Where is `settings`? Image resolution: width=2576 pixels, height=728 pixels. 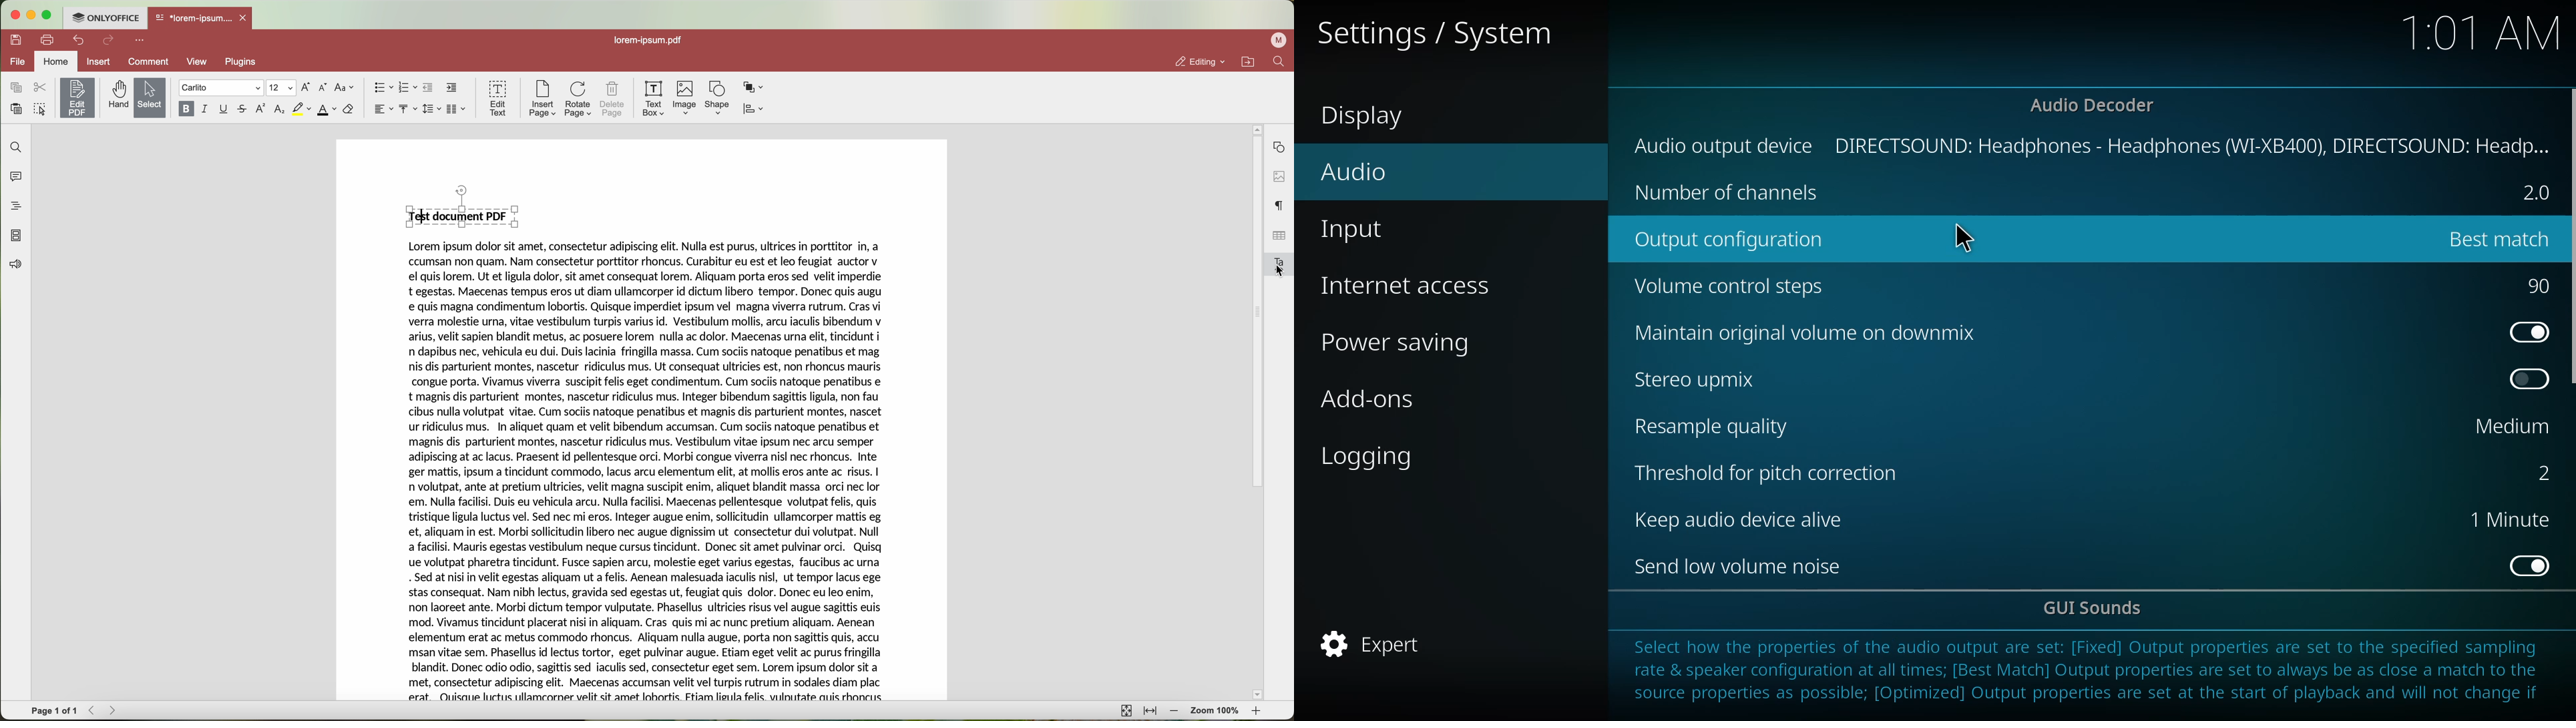
settings is located at coordinates (1446, 35).